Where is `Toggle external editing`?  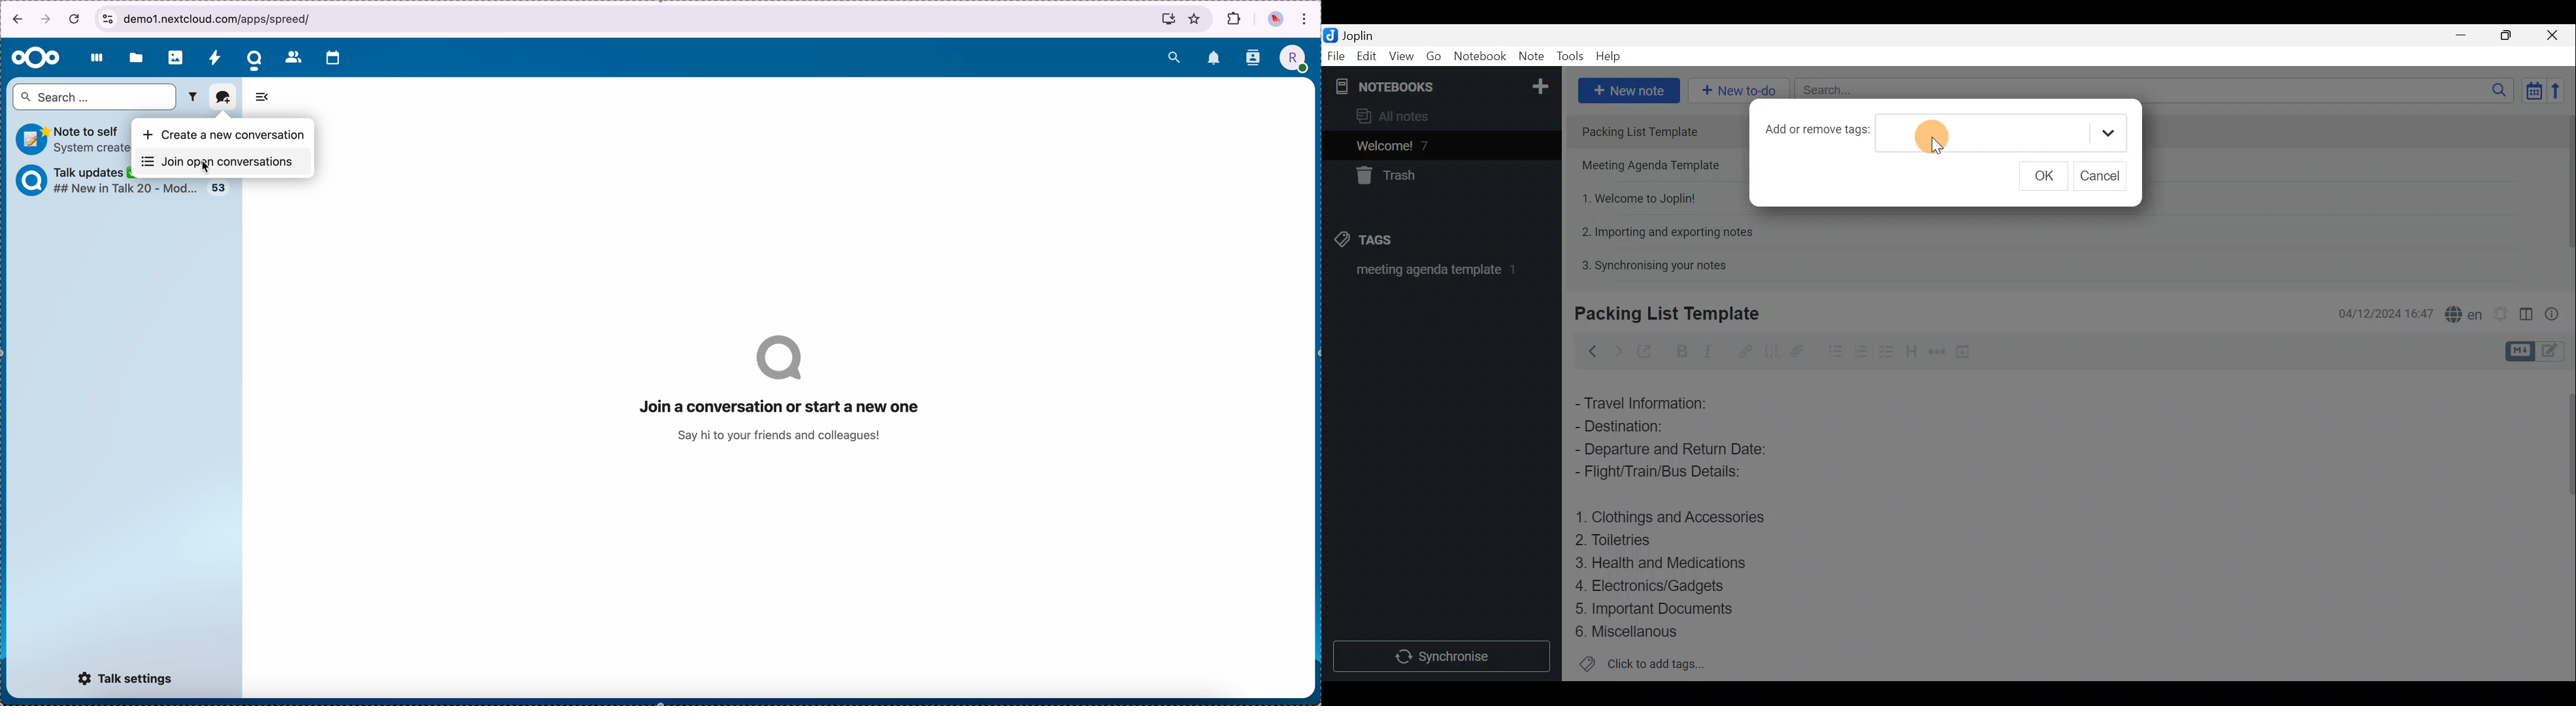
Toggle external editing is located at coordinates (1645, 350).